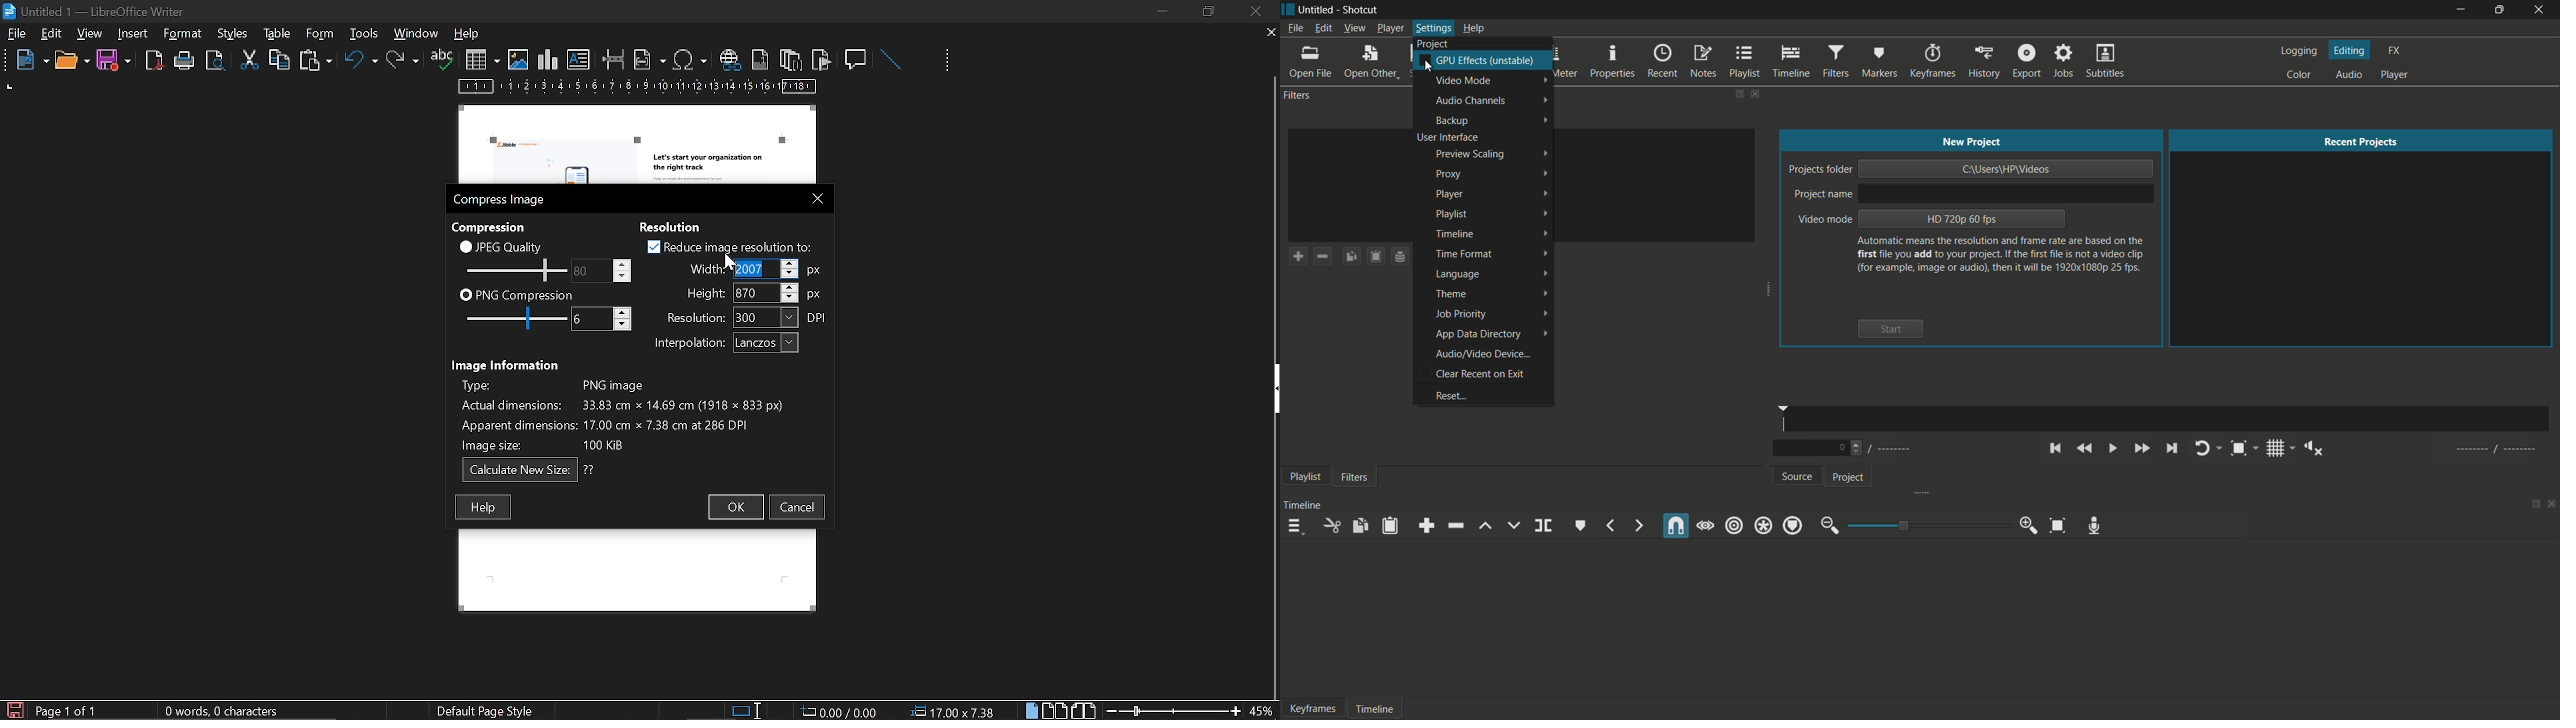 The width and height of the screenshot is (2576, 728). What do you see at coordinates (1819, 170) in the screenshot?
I see `project folder` at bounding box center [1819, 170].